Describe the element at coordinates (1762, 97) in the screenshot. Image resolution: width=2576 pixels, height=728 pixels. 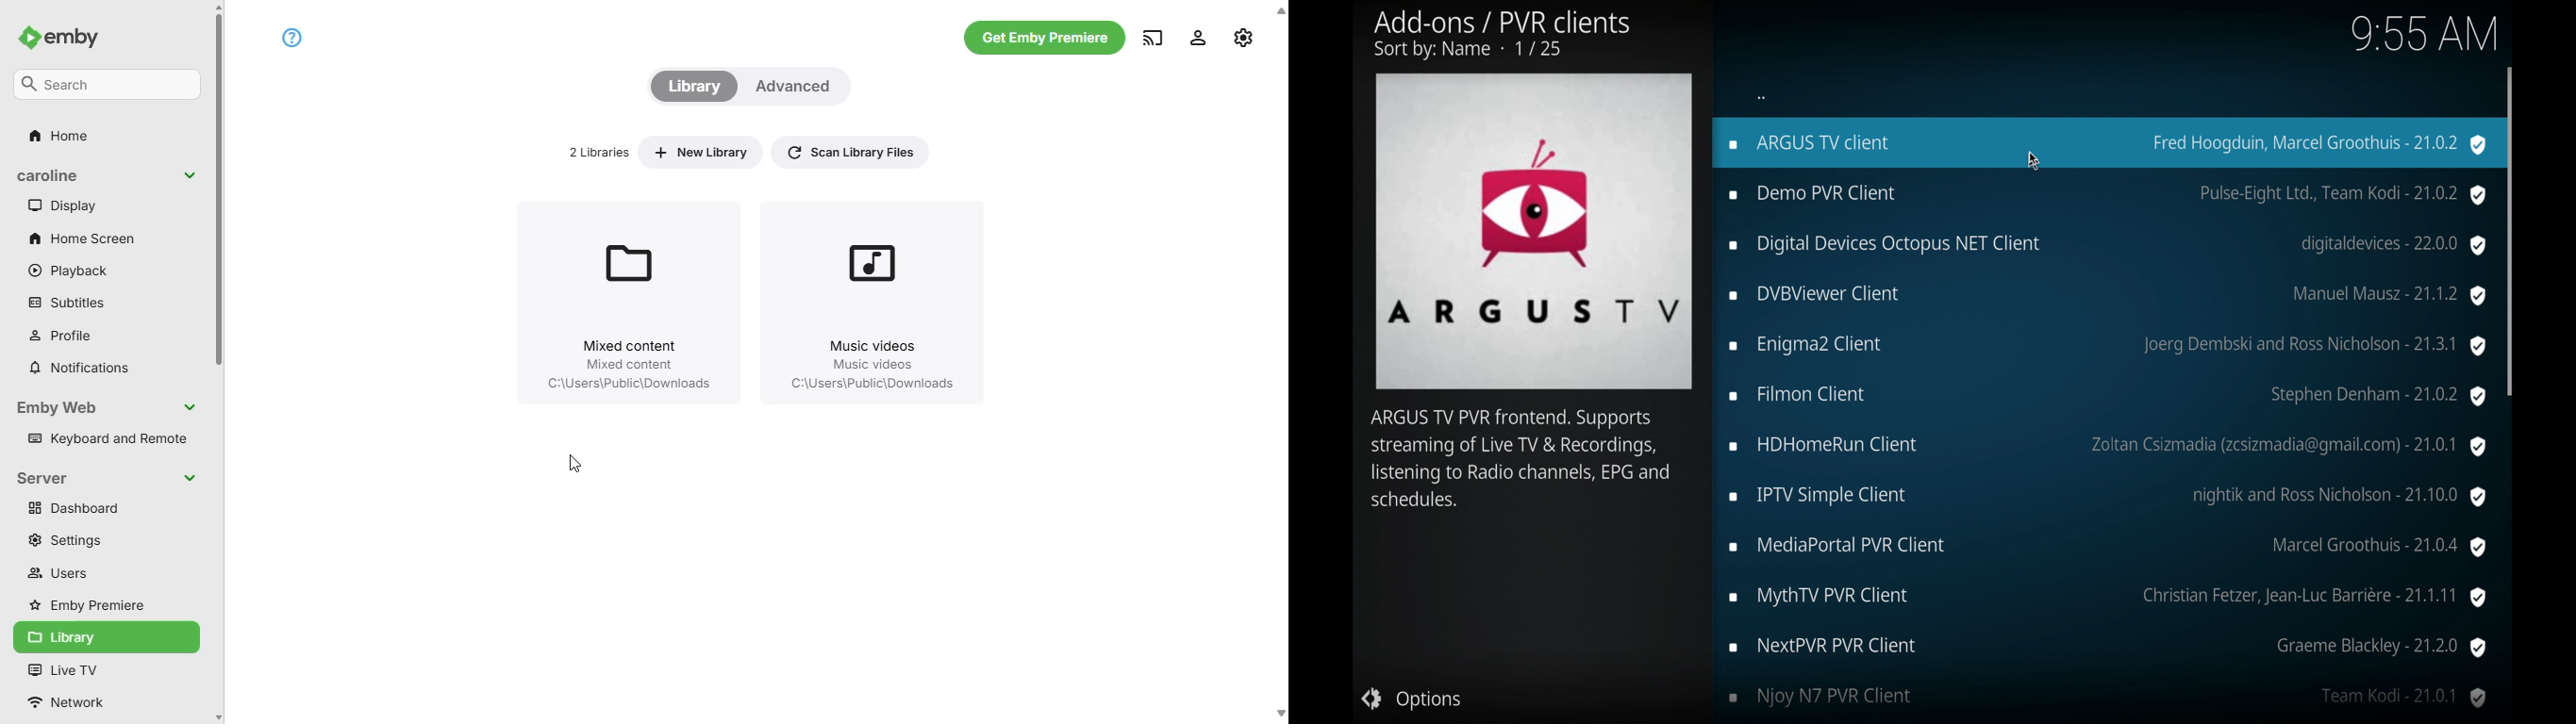
I see `dot icon` at that location.